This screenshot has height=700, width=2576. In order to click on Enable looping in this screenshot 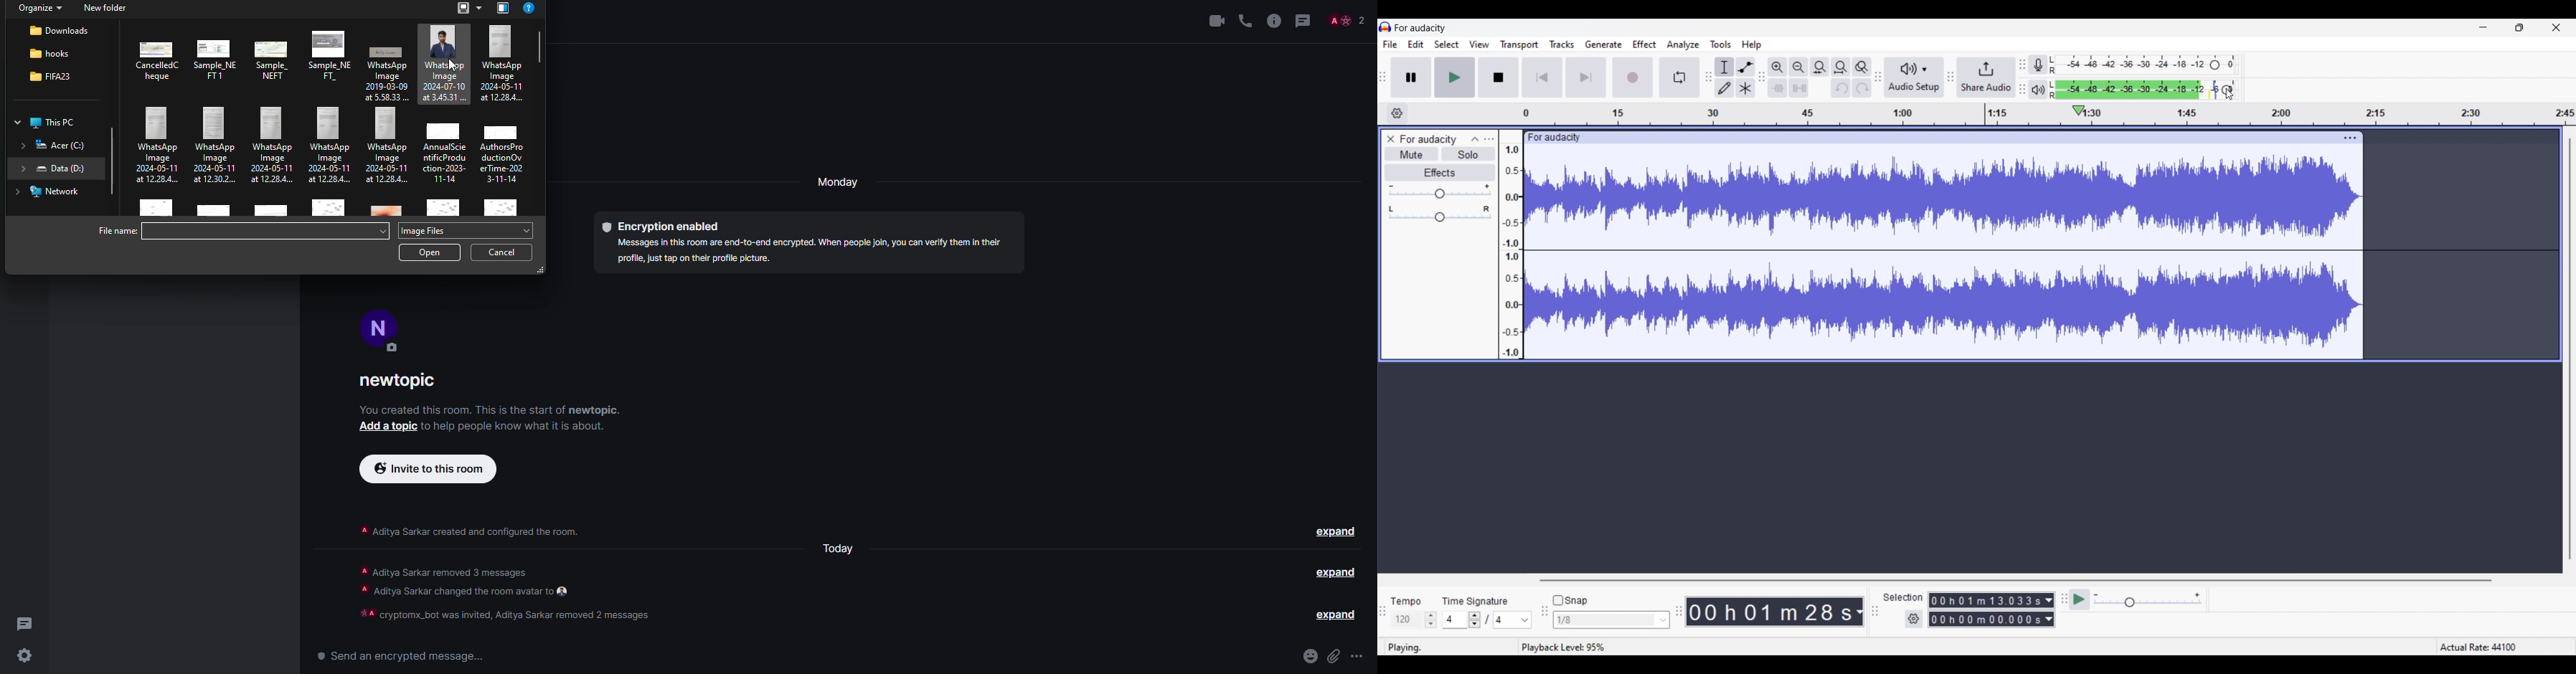, I will do `click(1679, 77)`.